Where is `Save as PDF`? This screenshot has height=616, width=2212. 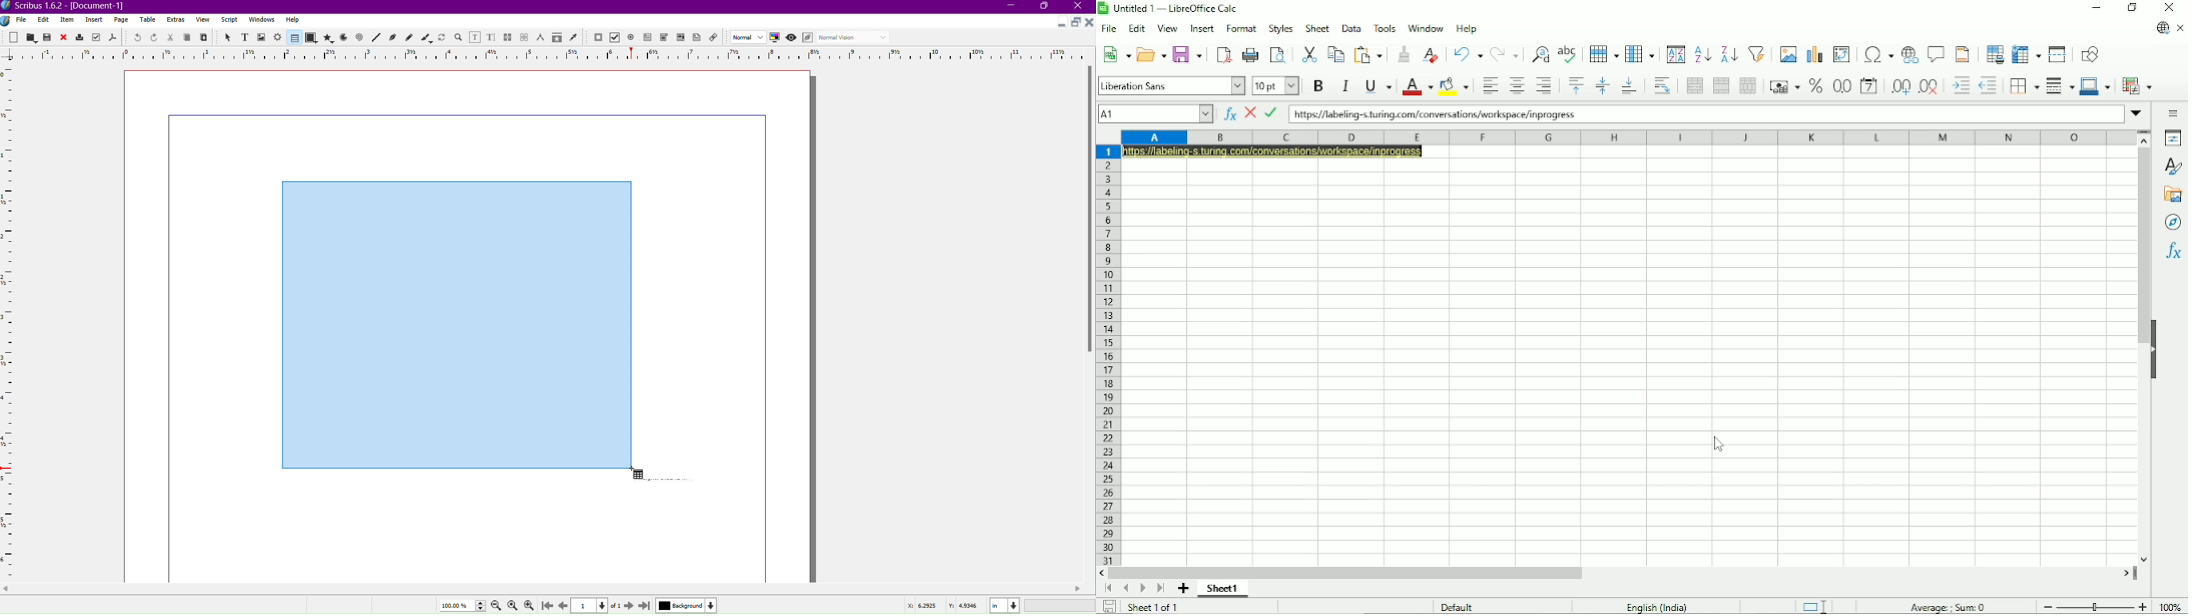
Save as PDF is located at coordinates (112, 38).